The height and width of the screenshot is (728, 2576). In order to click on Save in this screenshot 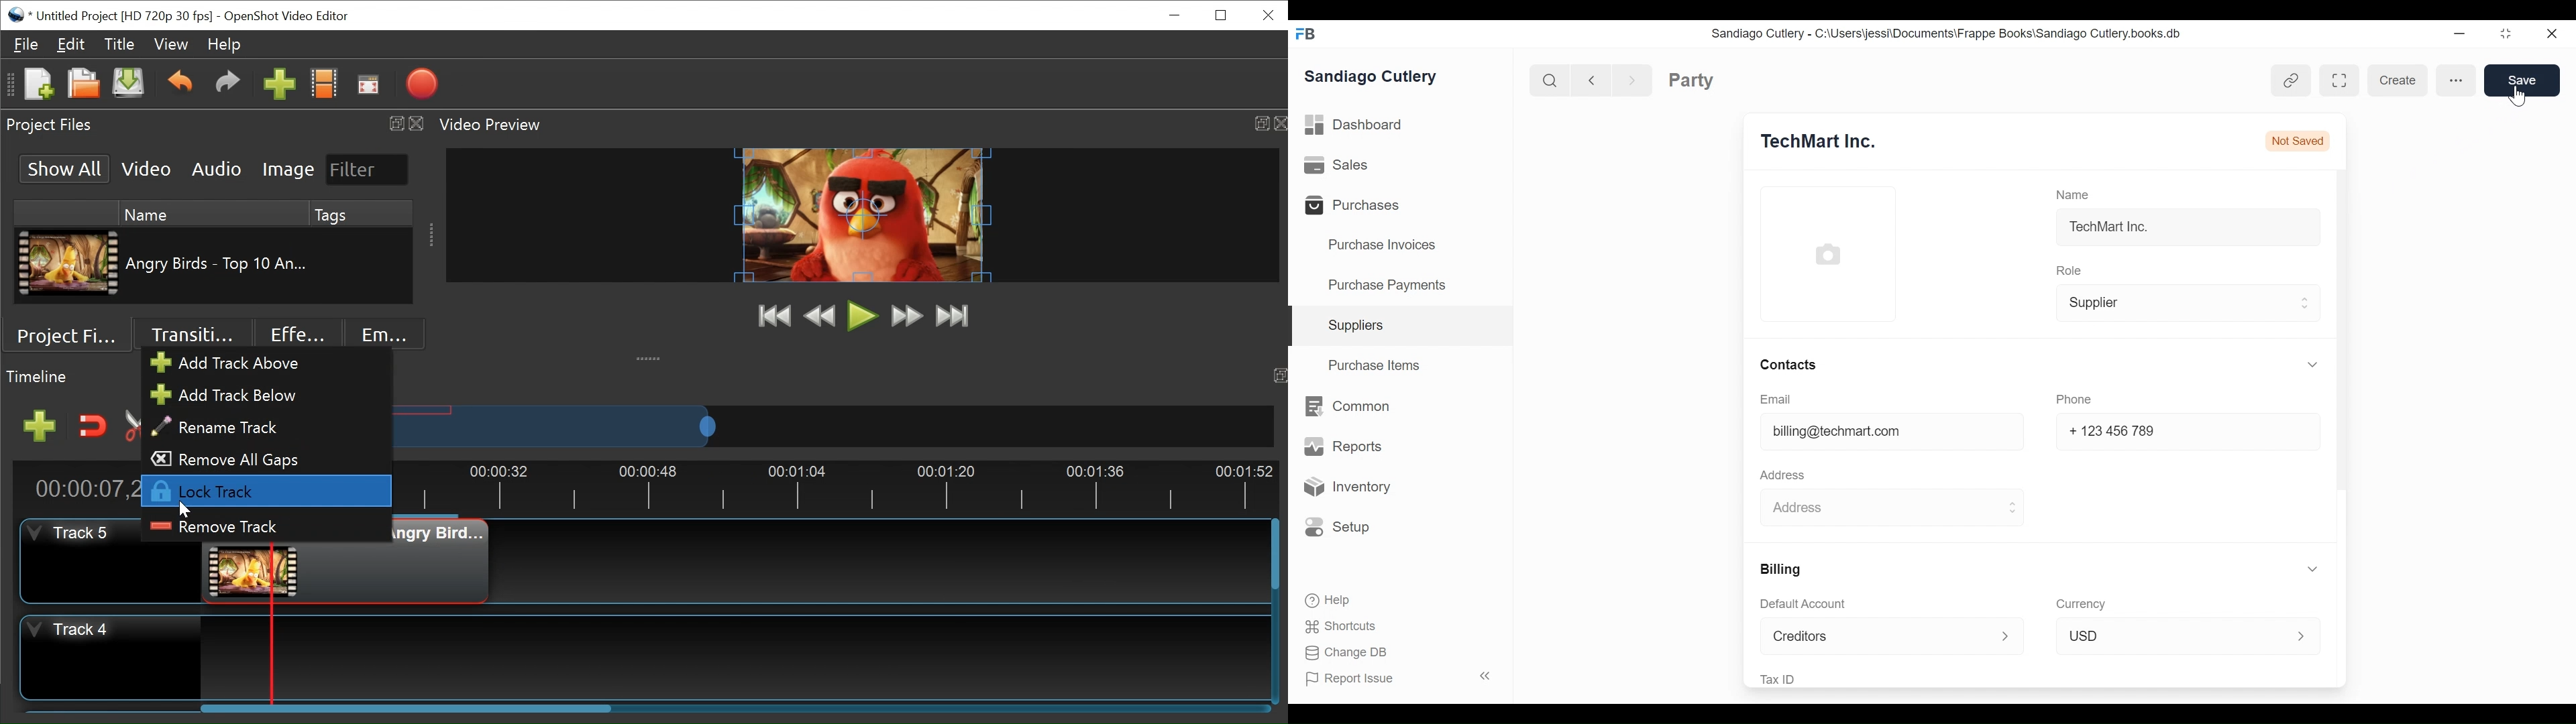, I will do `click(2523, 82)`.